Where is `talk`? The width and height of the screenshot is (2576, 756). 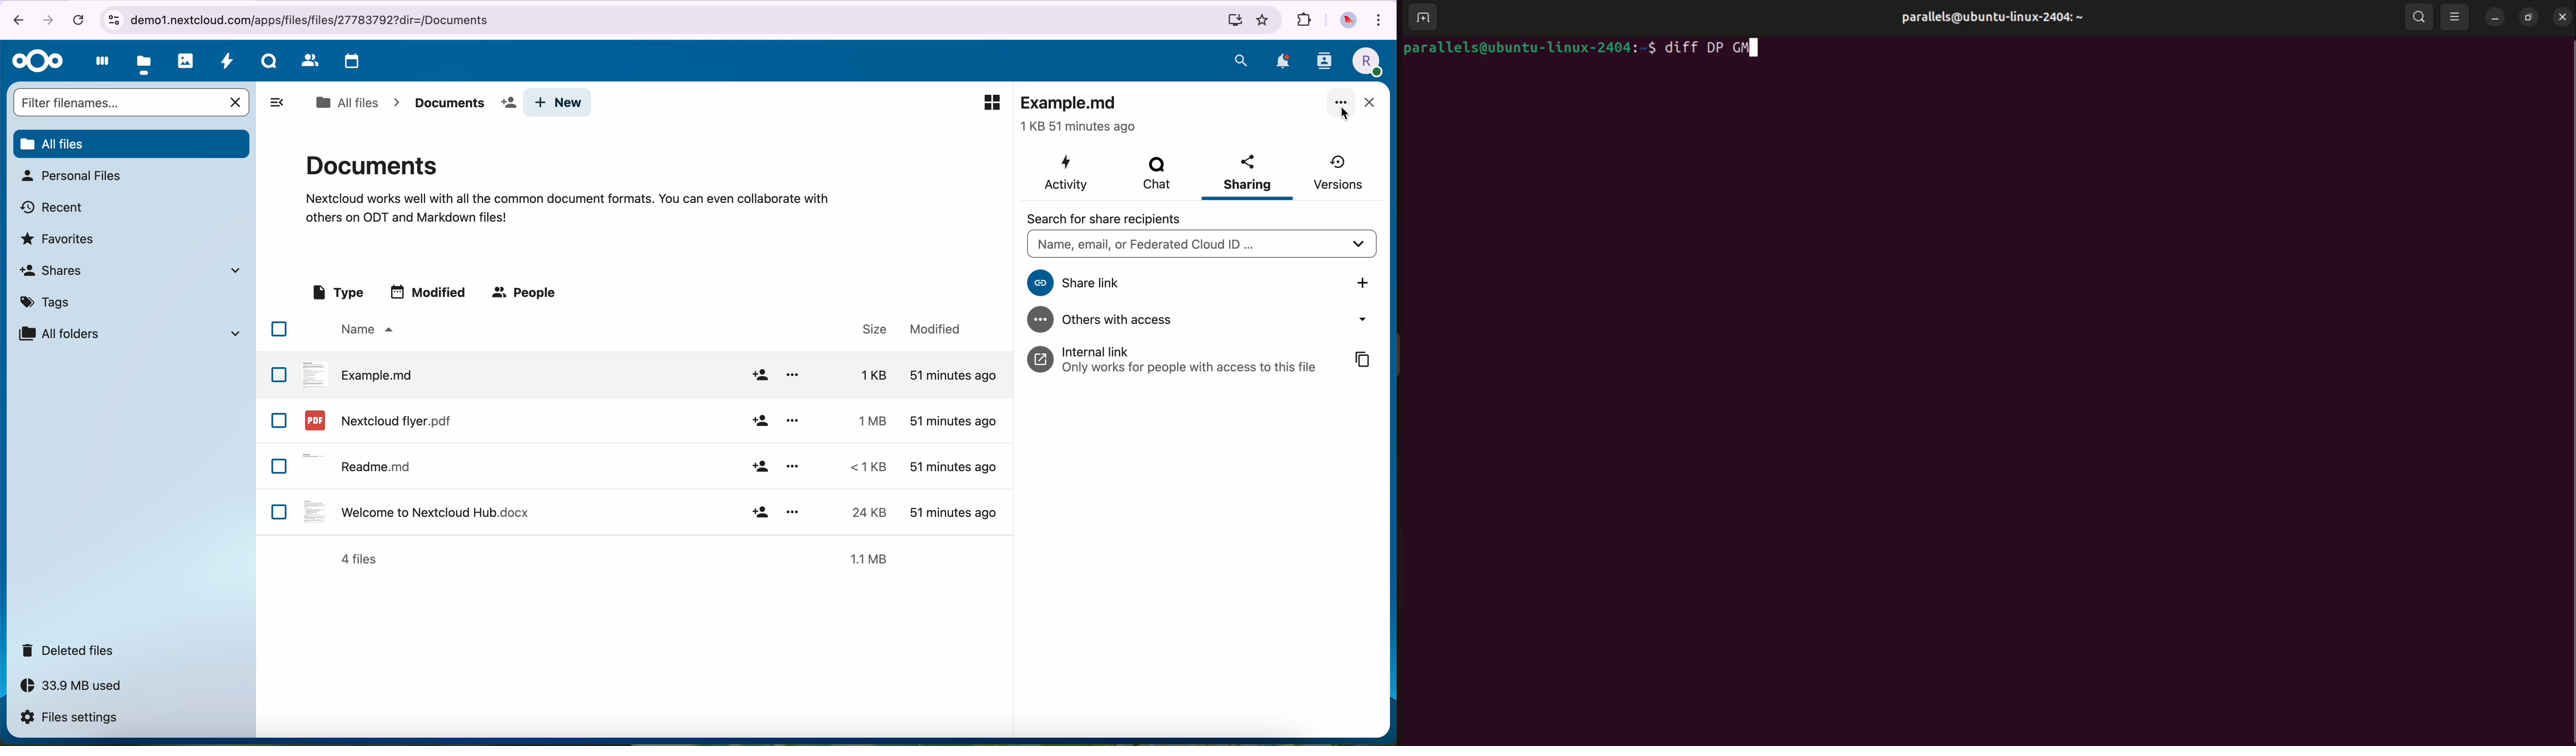 talk is located at coordinates (268, 64).